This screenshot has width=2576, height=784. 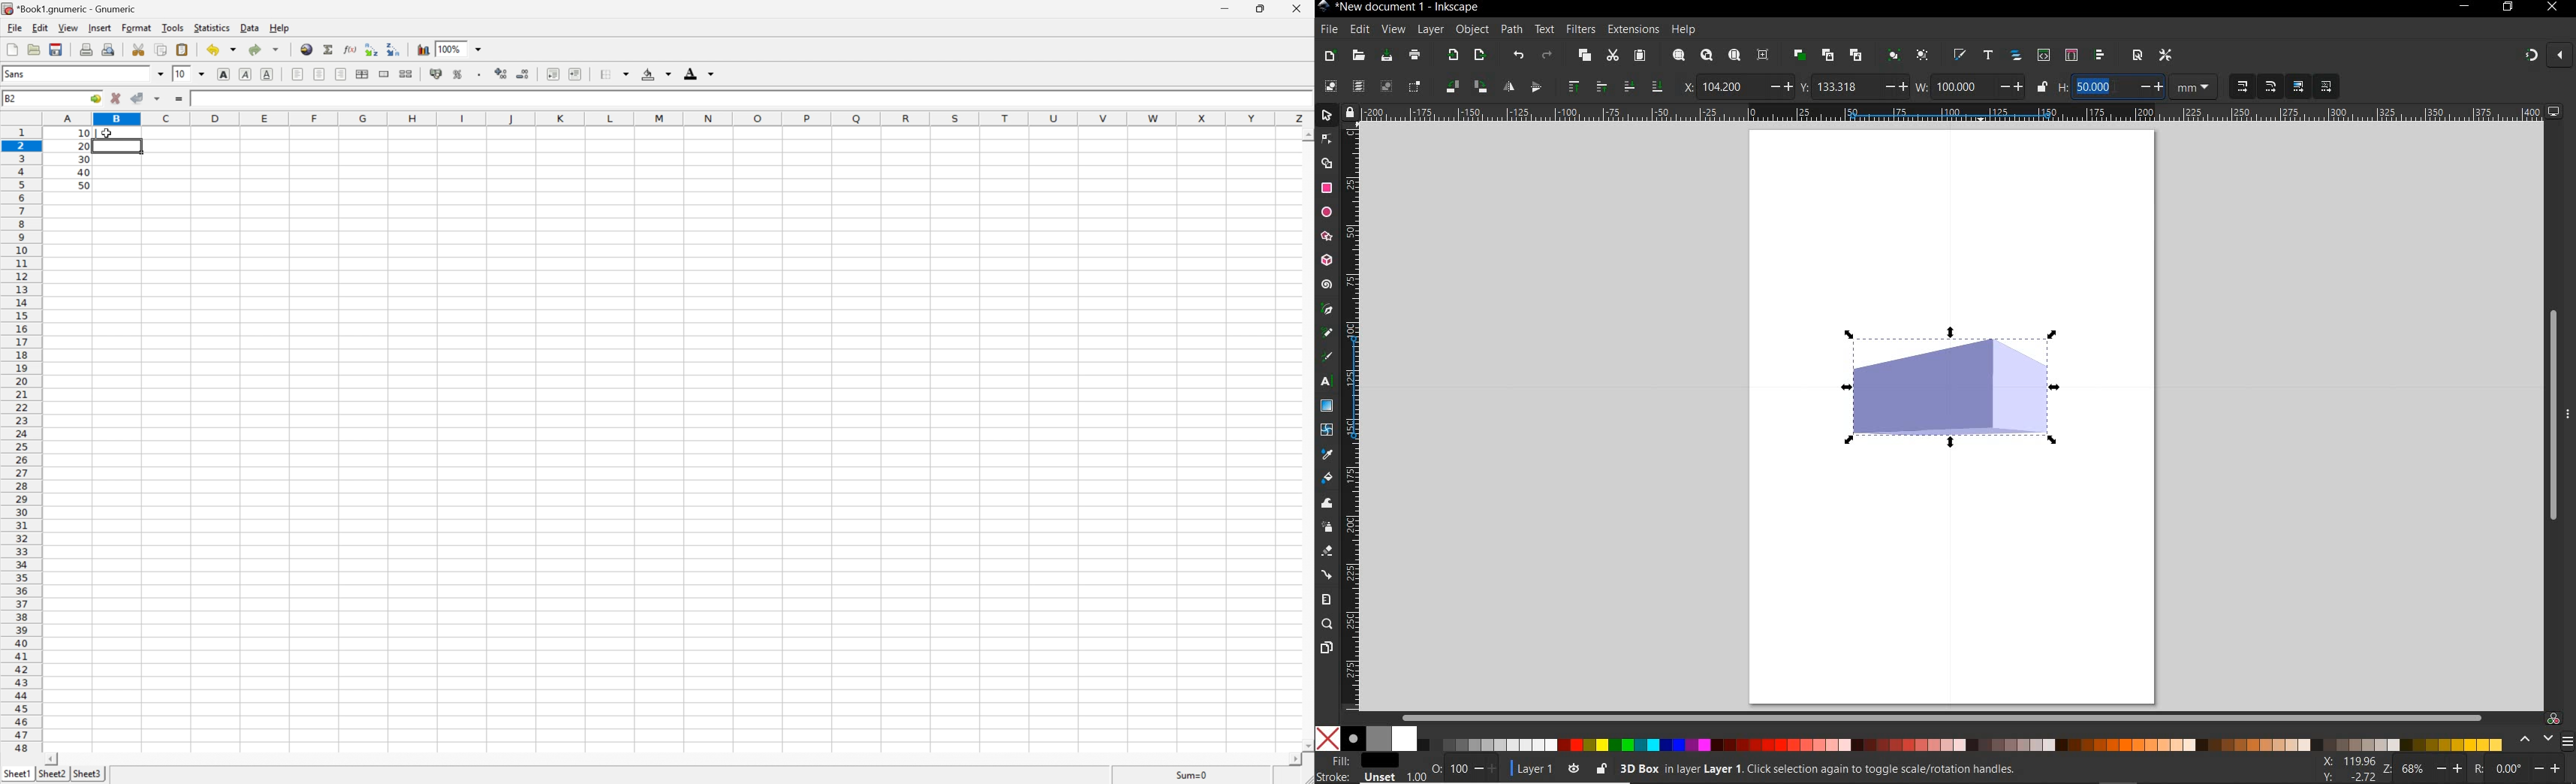 What do you see at coordinates (1327, 431) in the screenshot?
I see `mesh tool` at bounding box center [1327, 431].